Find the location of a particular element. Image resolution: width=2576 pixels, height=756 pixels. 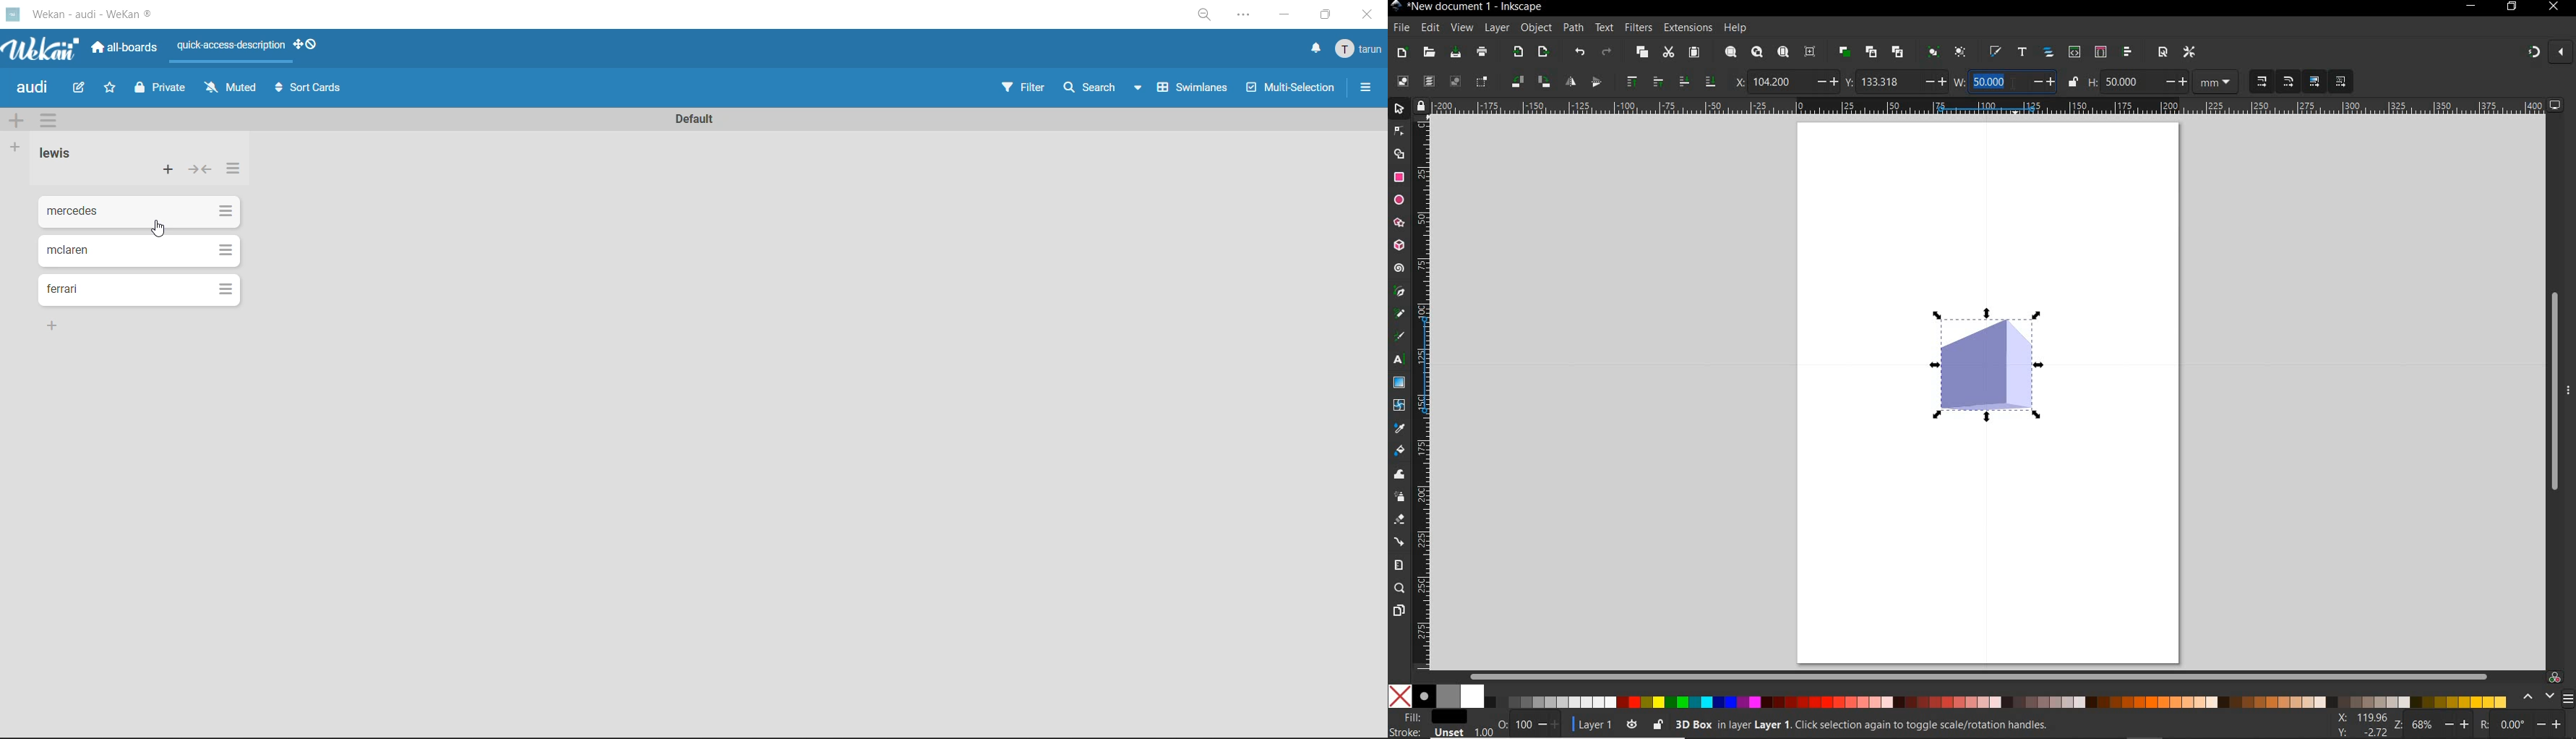

select all in all layers is located at coordinates (1428, 81).